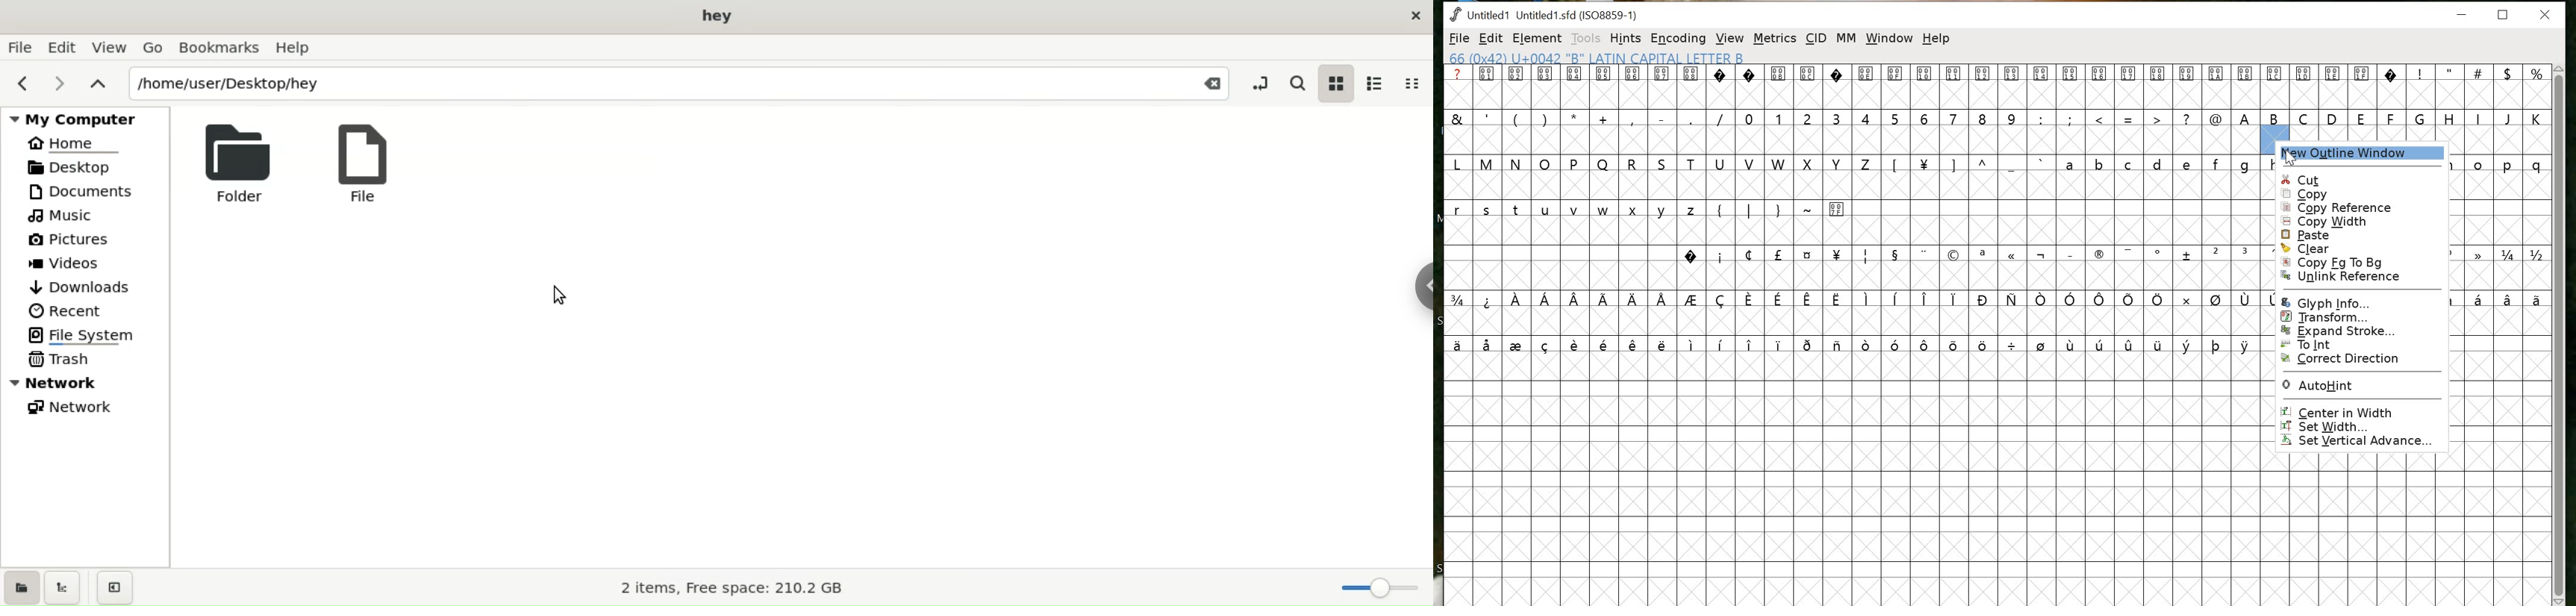  Describe the element at coordinates (2363, 345) in the screenshot. I see `To Int` at that location.